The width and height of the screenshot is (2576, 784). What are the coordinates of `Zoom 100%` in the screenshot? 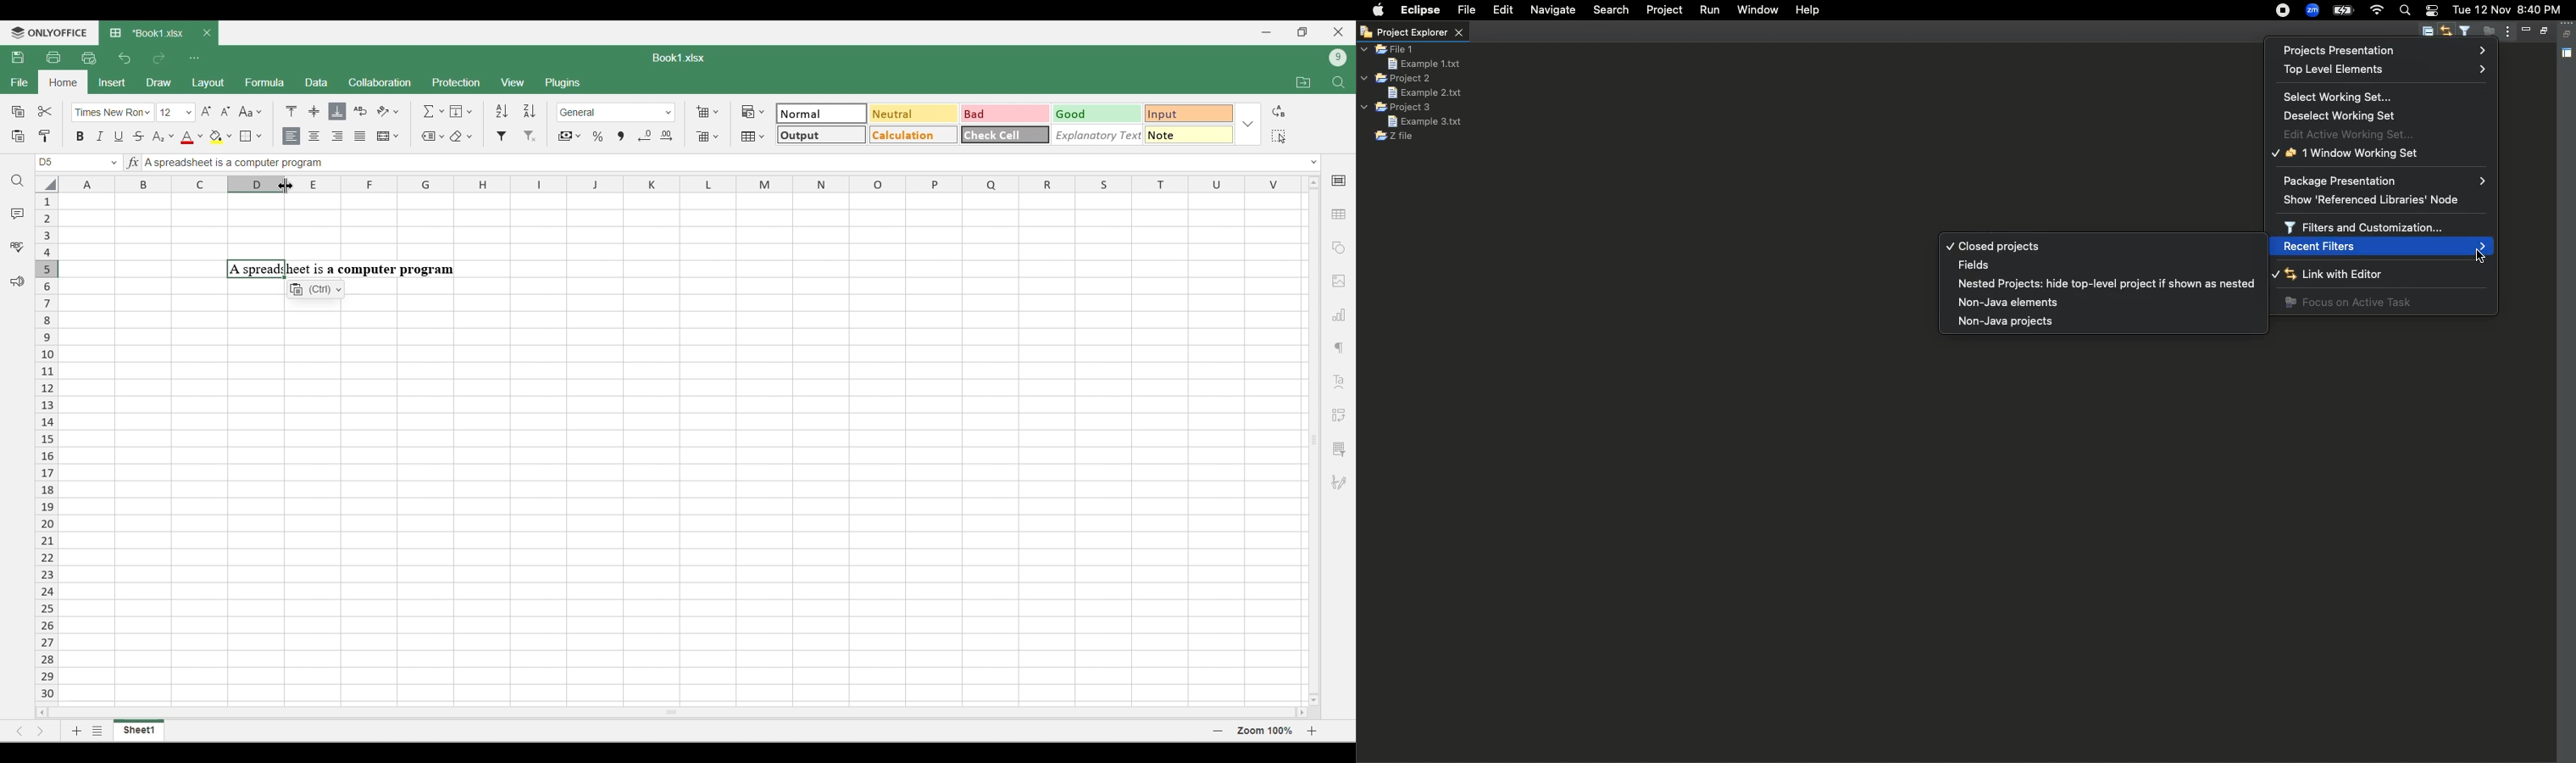 It's located at (1265, 730).